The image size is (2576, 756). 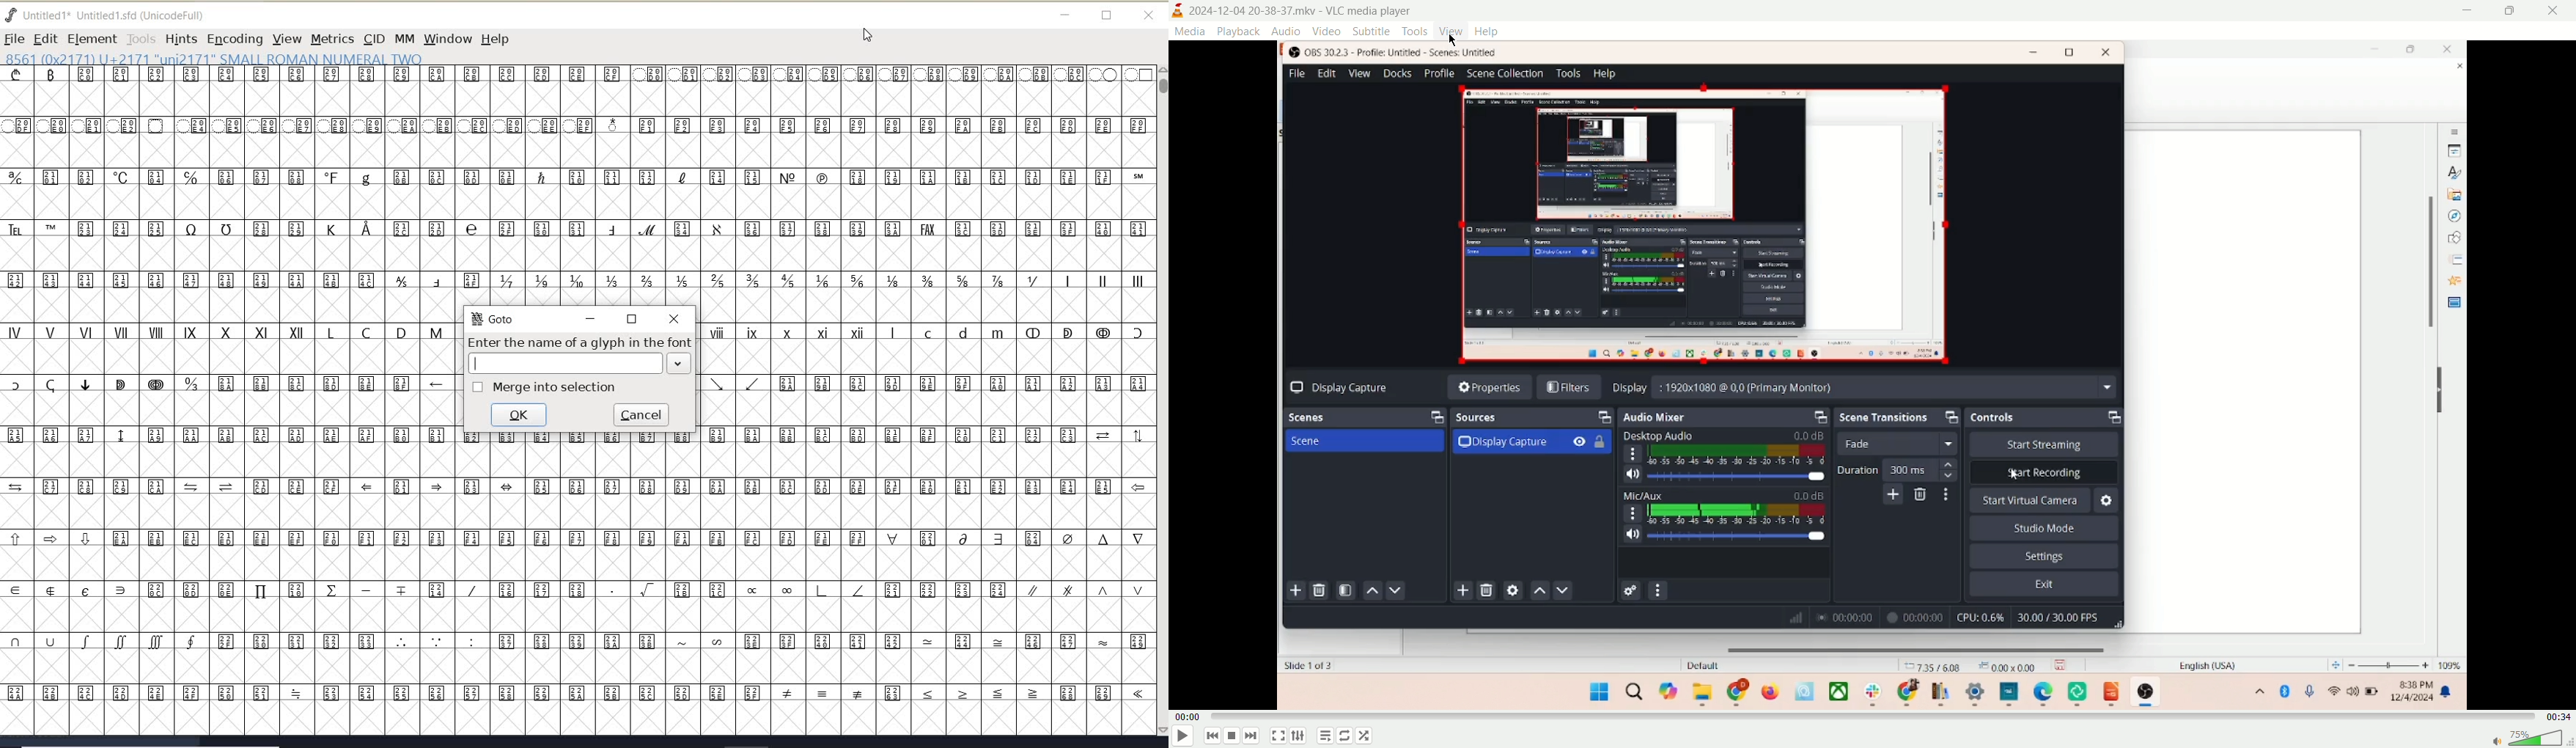 I want to click on Enter the name of a glyph in th font, so click(x=580, y=341).